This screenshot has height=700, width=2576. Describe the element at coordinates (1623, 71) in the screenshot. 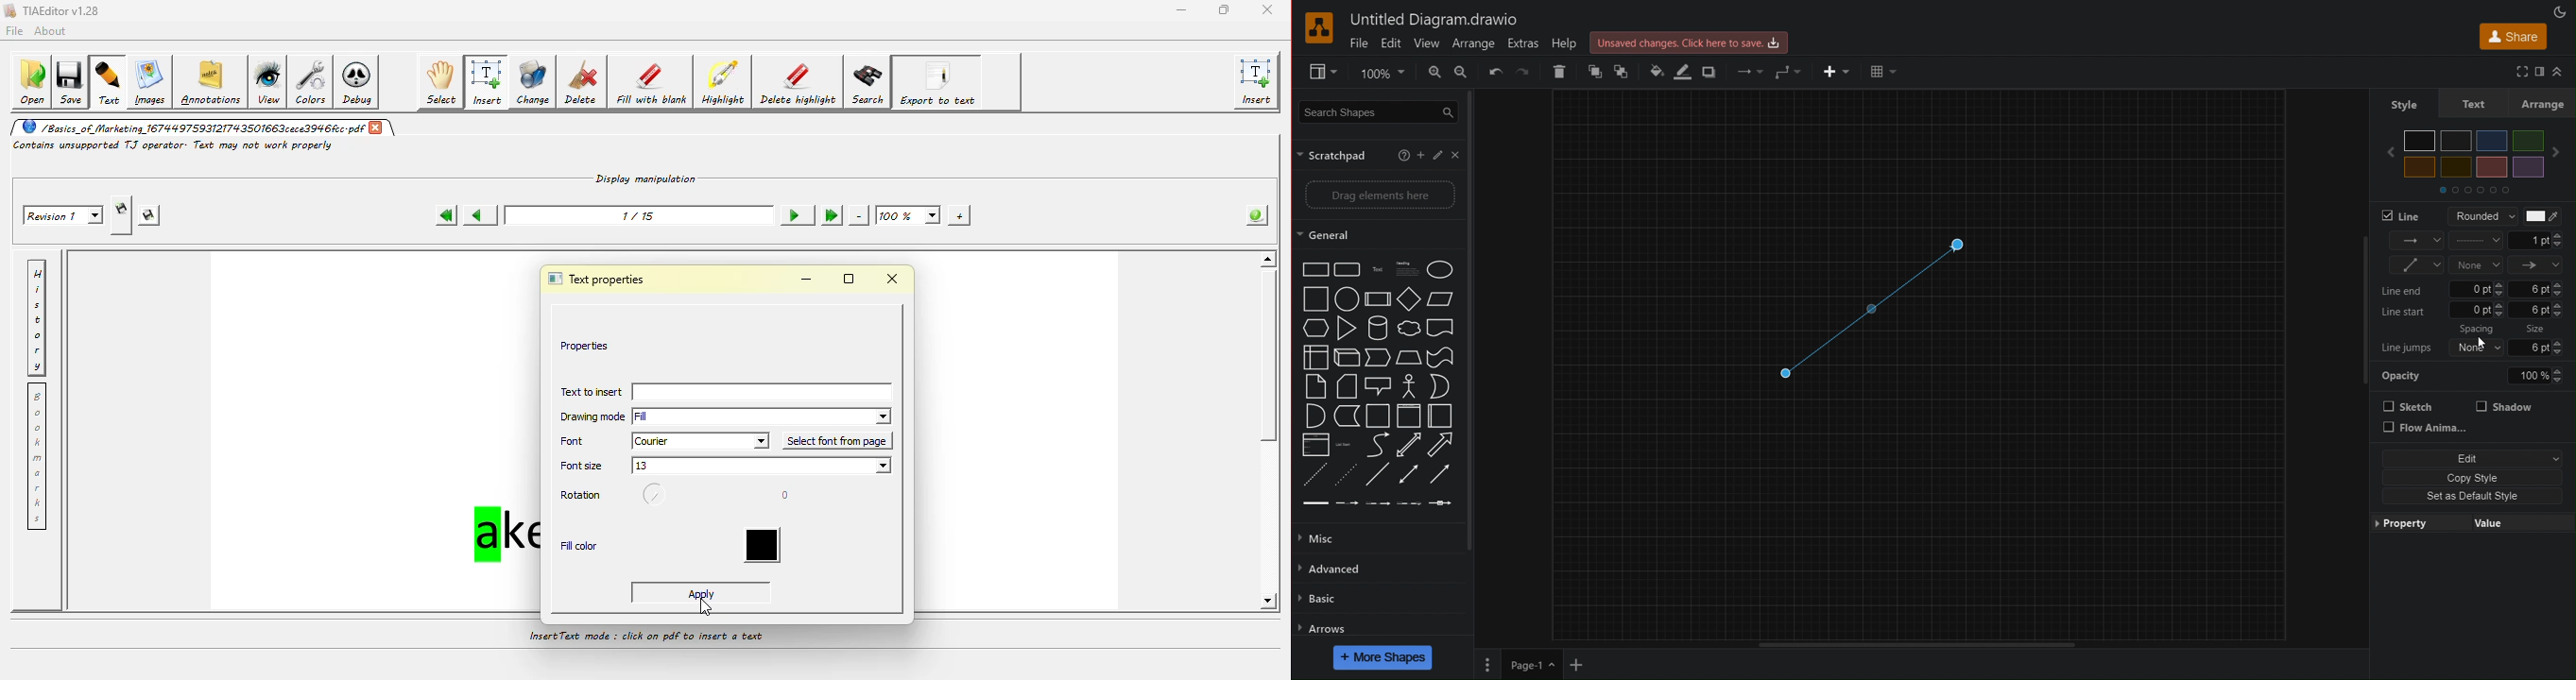

I see `Send to back` at that location.